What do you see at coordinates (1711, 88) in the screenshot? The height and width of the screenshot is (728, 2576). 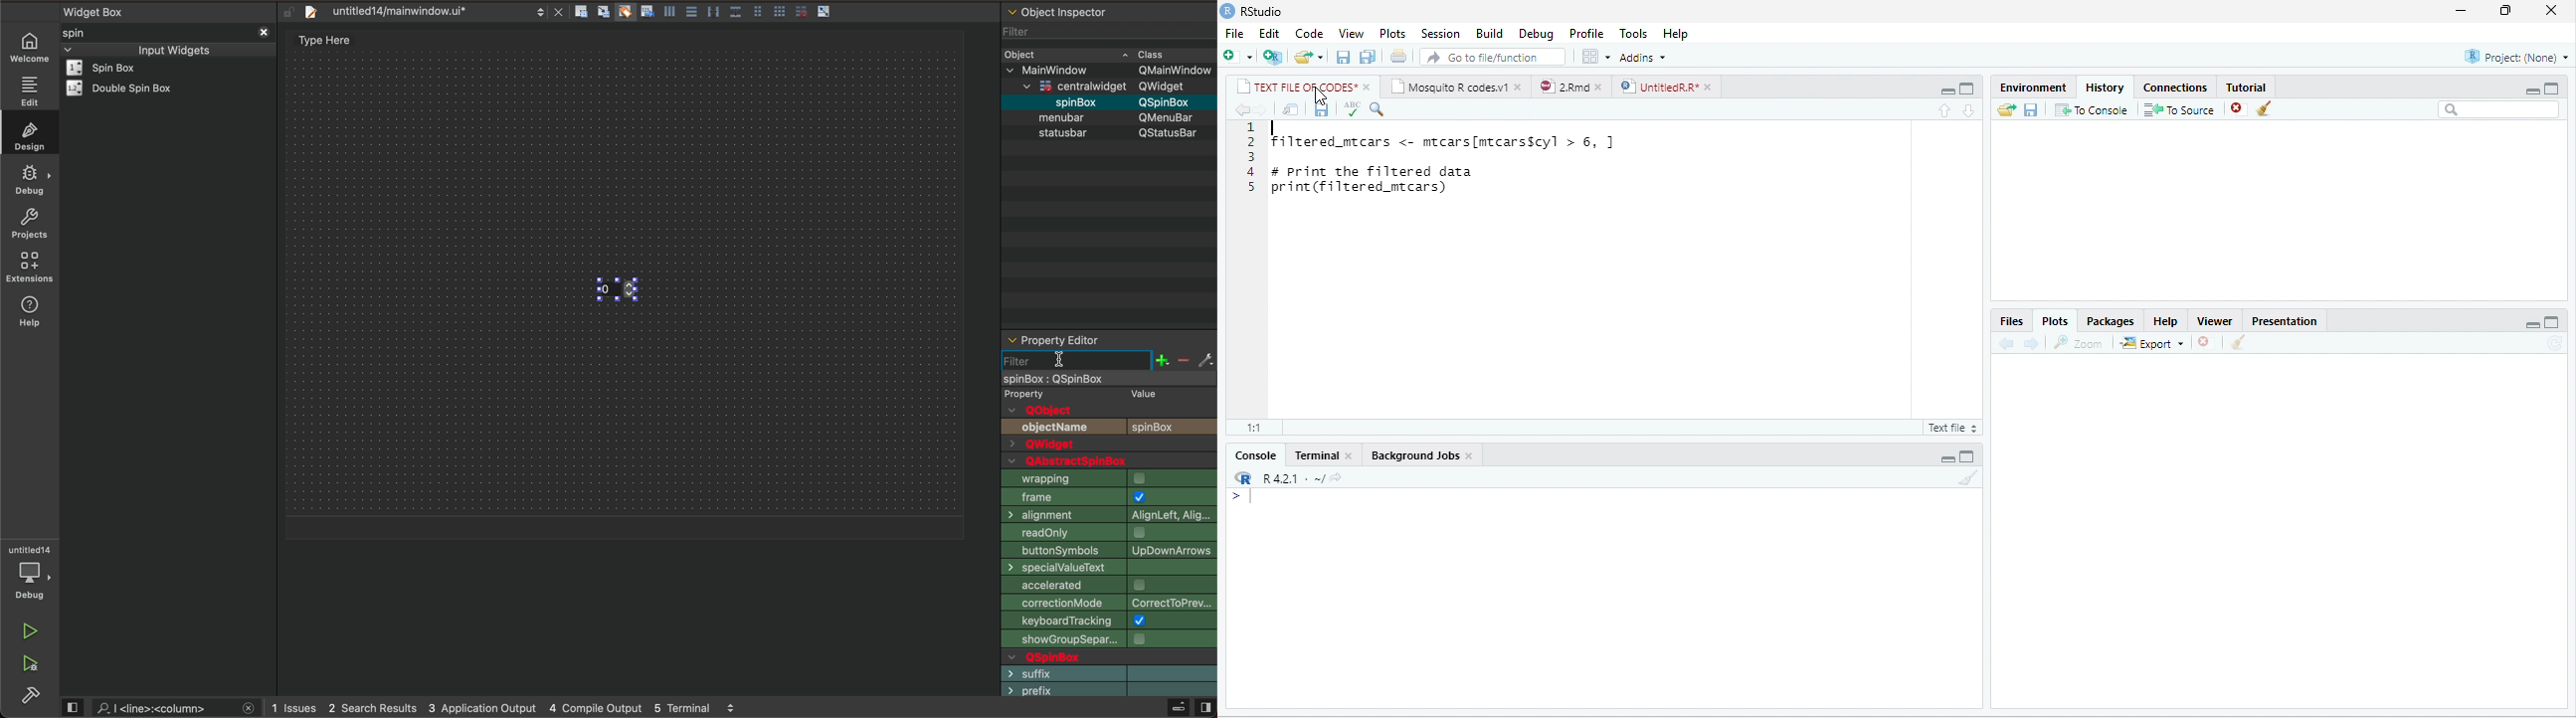 I see `close` at bounding box center [1711, 88].